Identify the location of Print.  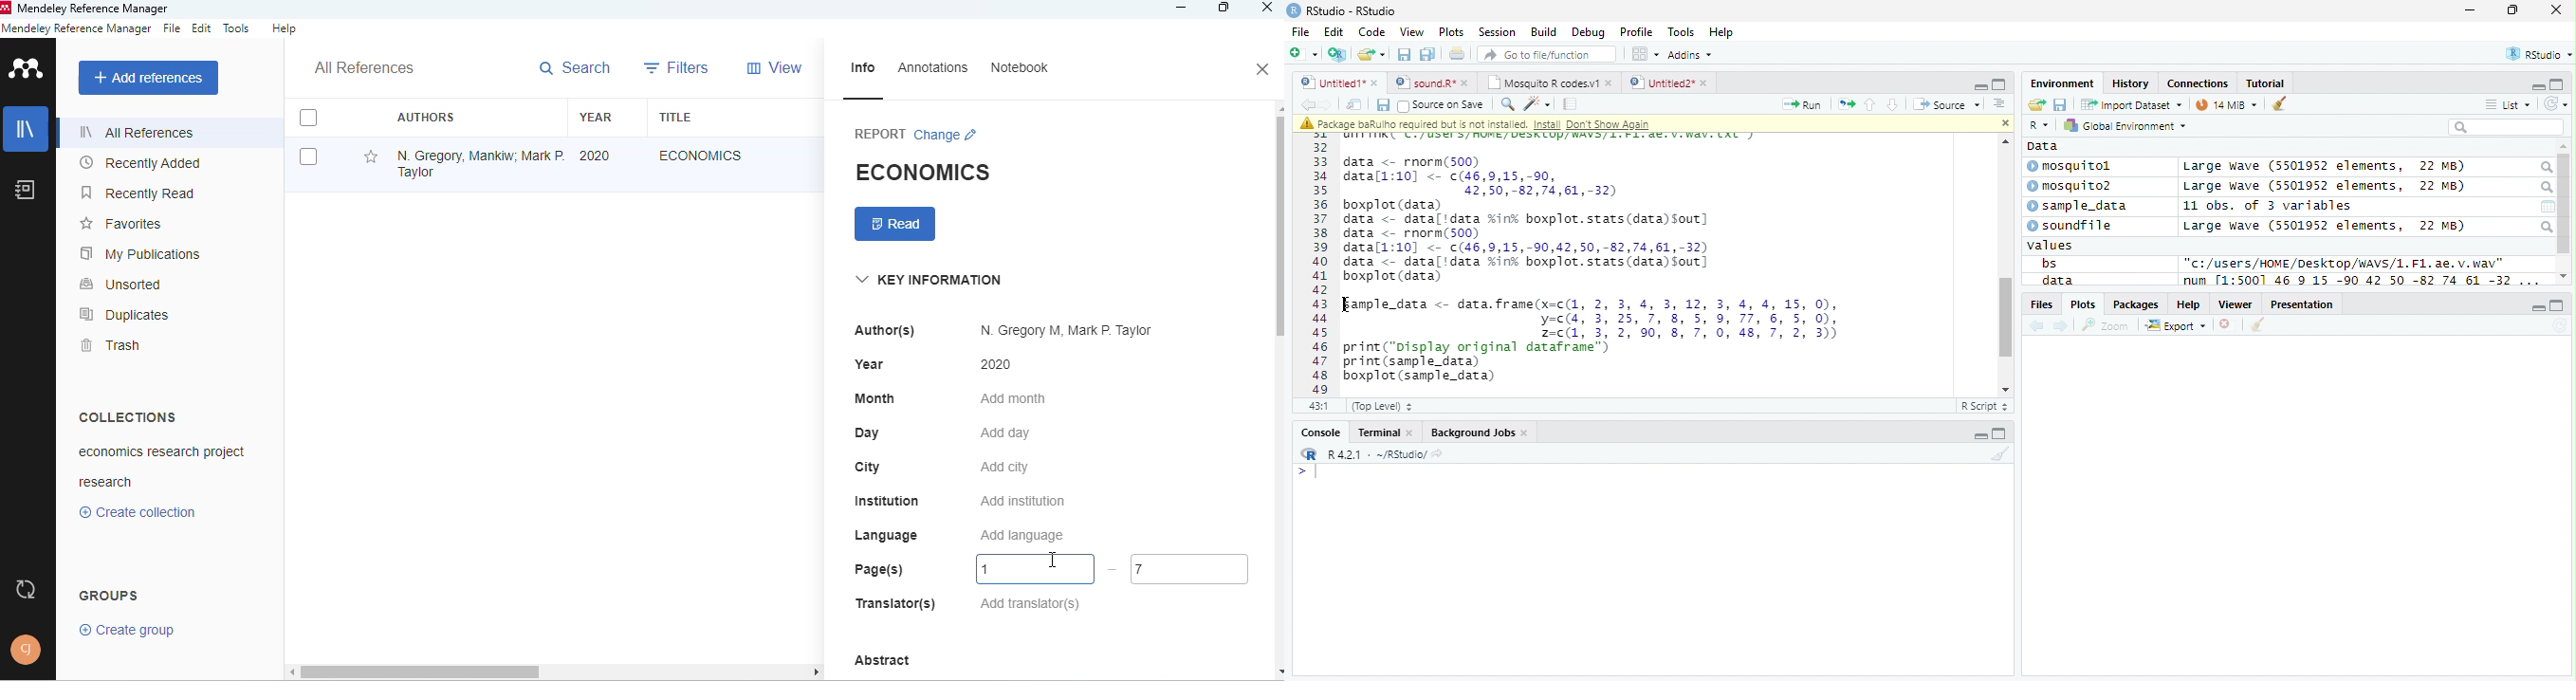
(1458, 55).